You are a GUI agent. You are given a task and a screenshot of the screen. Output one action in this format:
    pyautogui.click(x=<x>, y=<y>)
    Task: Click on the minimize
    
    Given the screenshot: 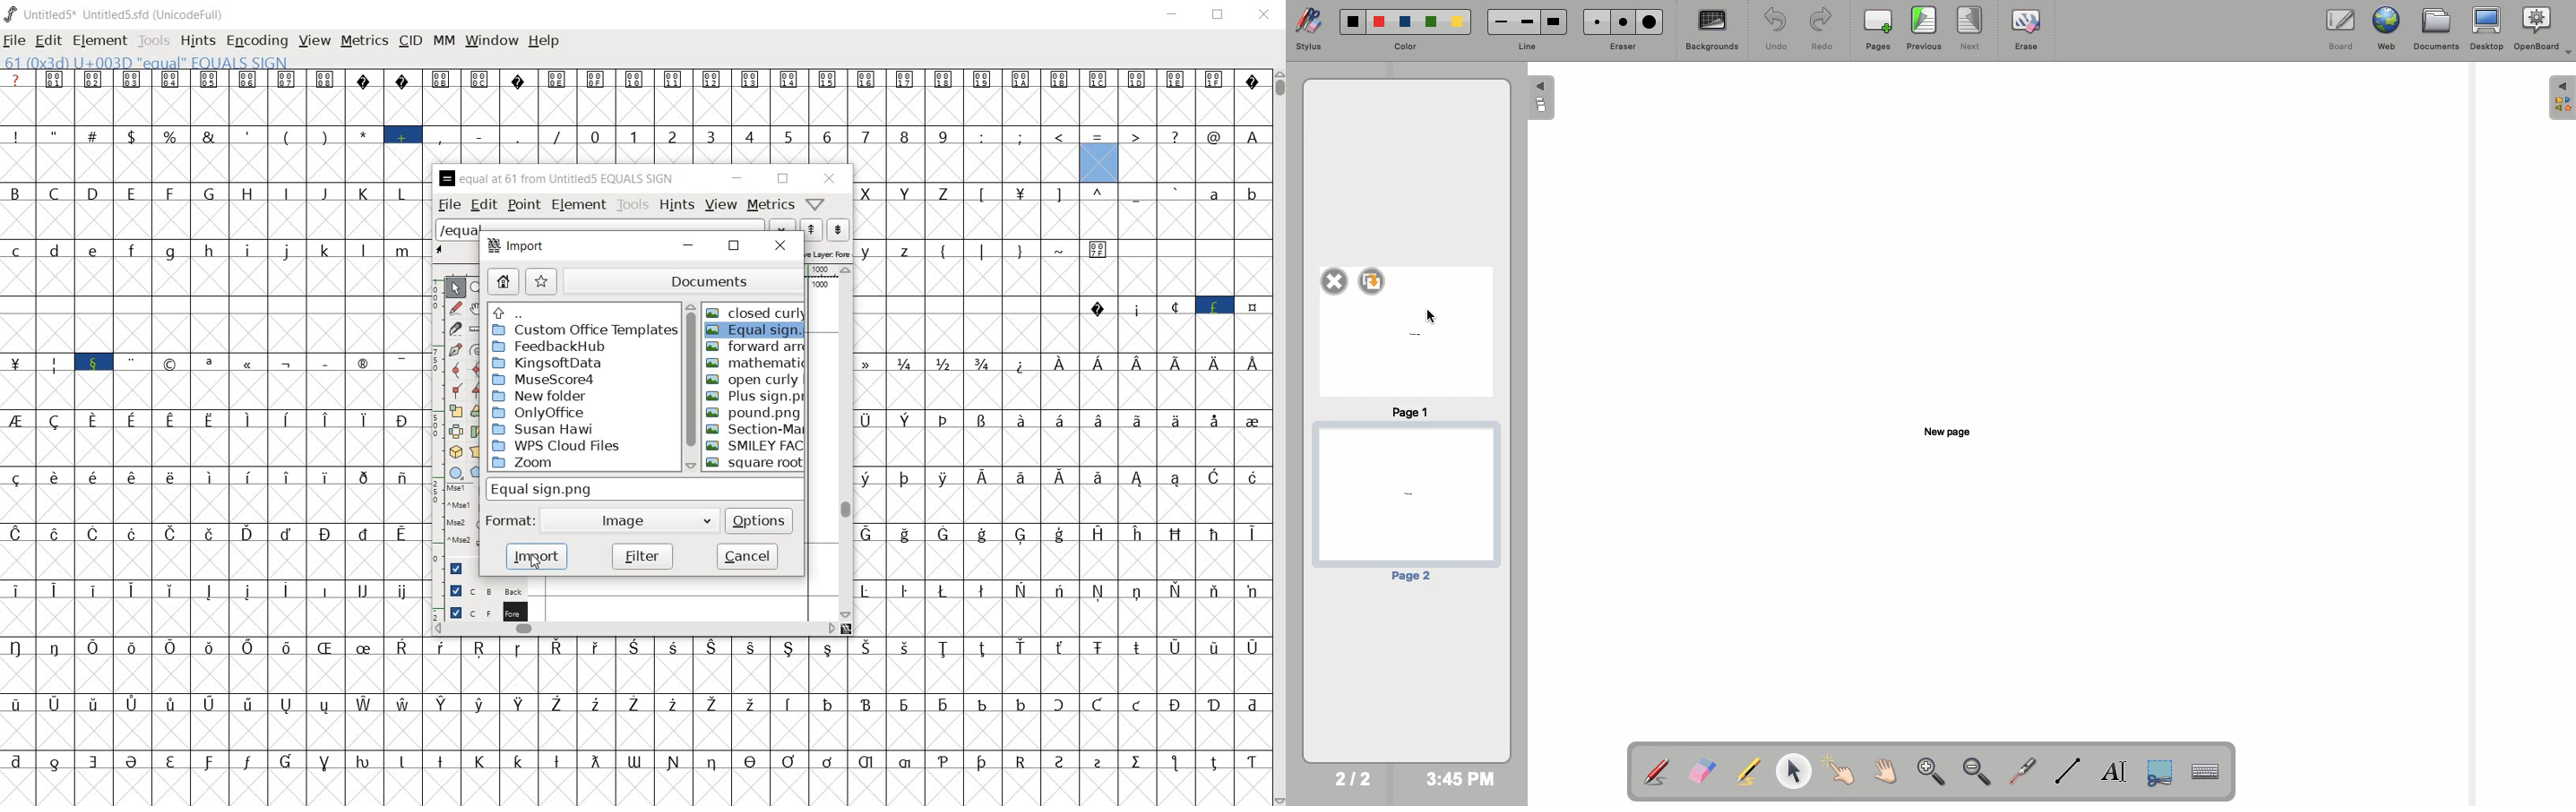 What is the action you would take?
    pyautogui.click(x=737, y=180)
    